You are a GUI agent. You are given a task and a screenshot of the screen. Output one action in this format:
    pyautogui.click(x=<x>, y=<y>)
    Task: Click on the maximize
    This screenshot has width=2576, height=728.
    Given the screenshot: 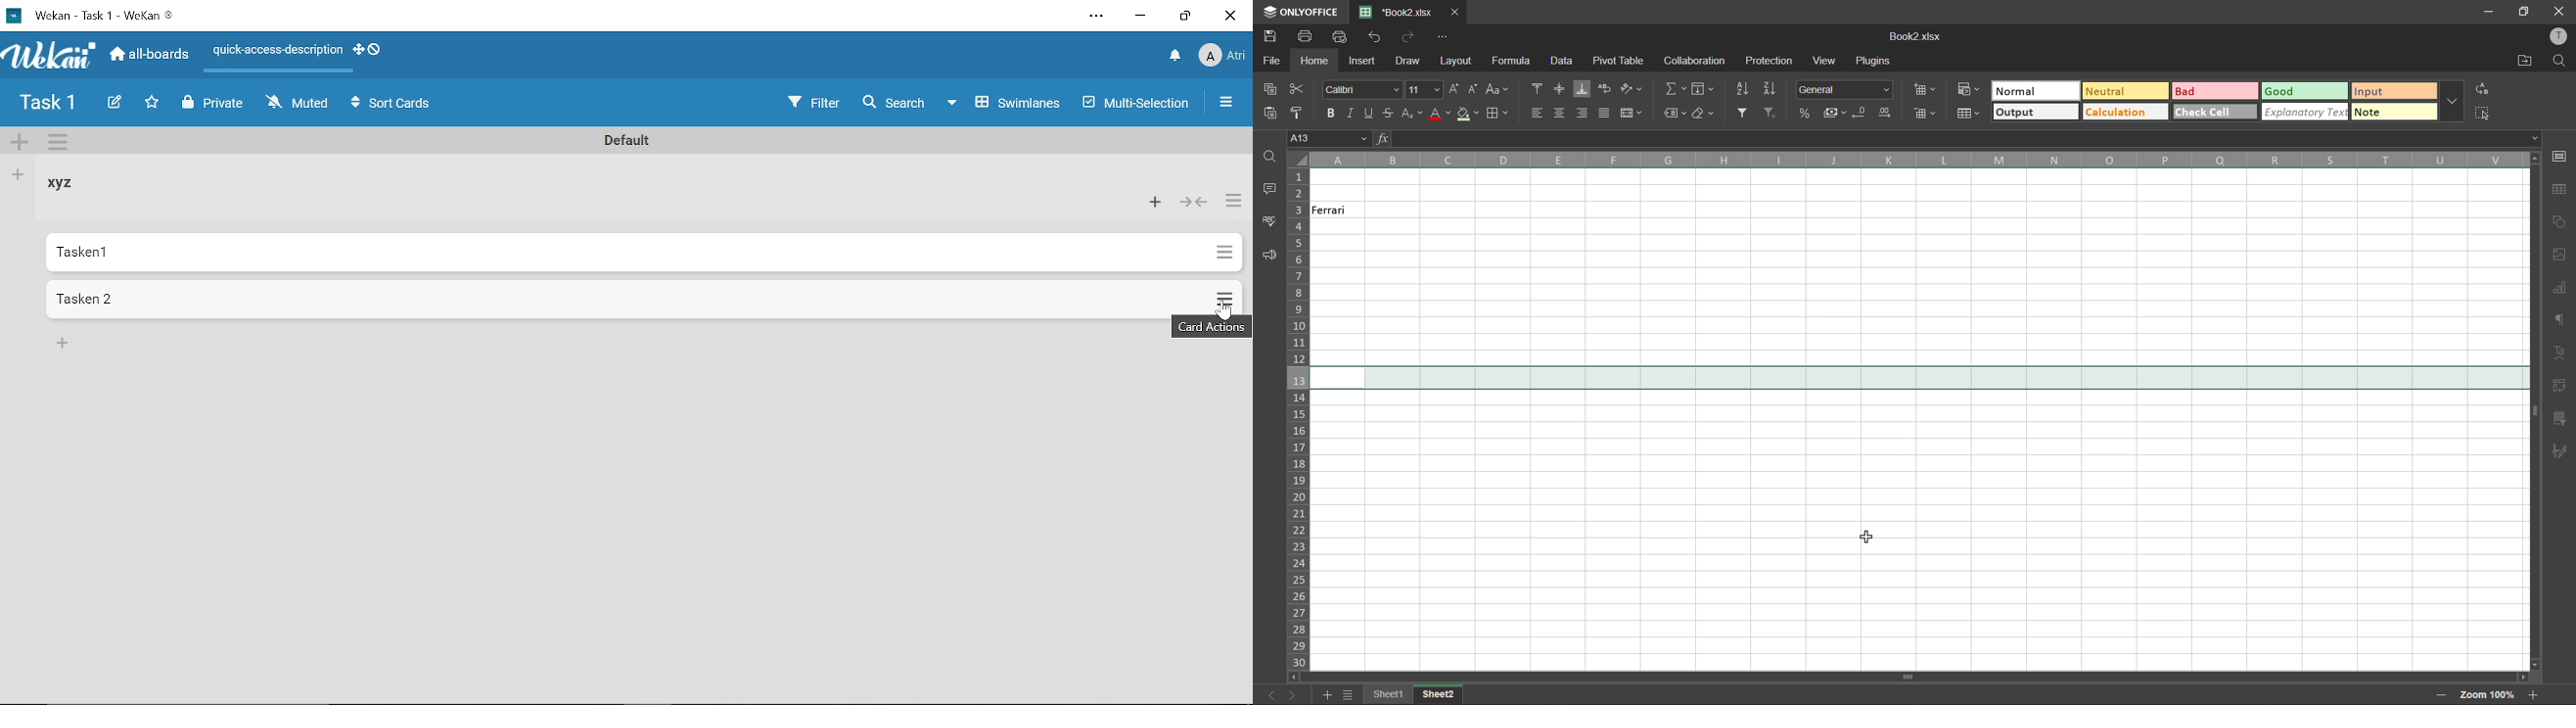 What is the action you would take?
    pyautogui.click(x=2526, y=11)
    